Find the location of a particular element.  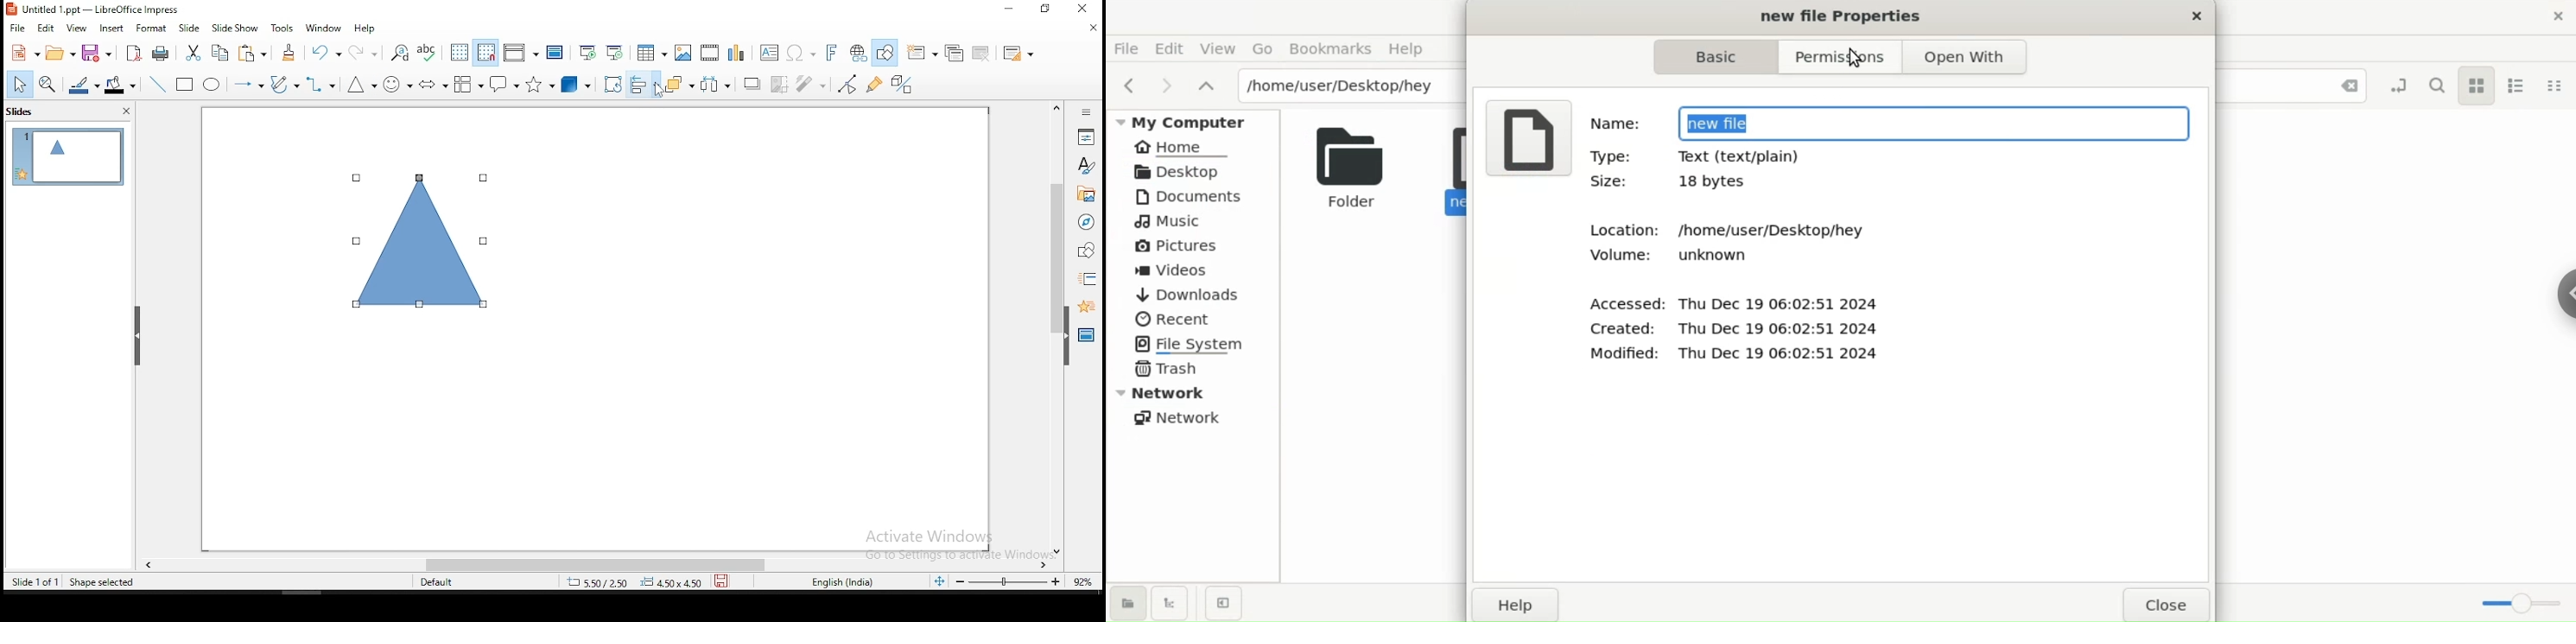

flowchart is located at coordinates (469, 84).